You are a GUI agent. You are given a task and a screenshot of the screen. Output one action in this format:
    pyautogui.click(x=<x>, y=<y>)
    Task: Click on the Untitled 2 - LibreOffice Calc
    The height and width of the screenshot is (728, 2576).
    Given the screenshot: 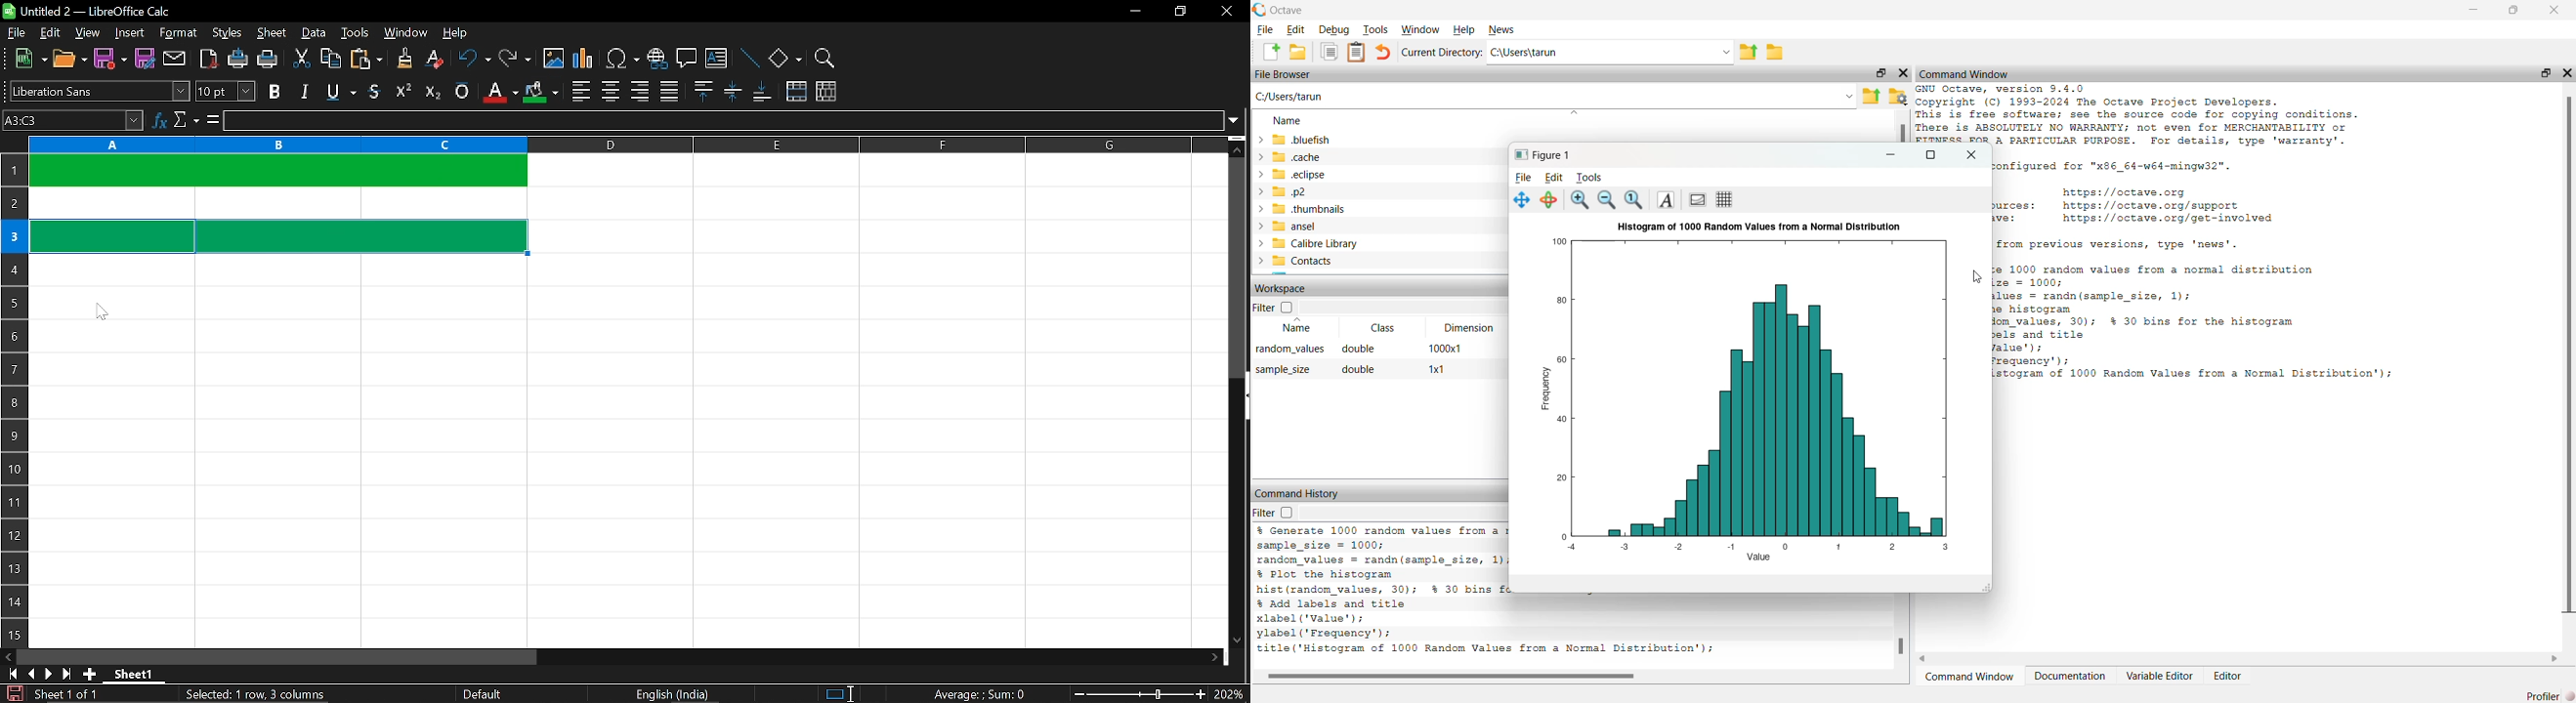 What is the action you would take?
    pyautogui.click(x=88, y=11)
    